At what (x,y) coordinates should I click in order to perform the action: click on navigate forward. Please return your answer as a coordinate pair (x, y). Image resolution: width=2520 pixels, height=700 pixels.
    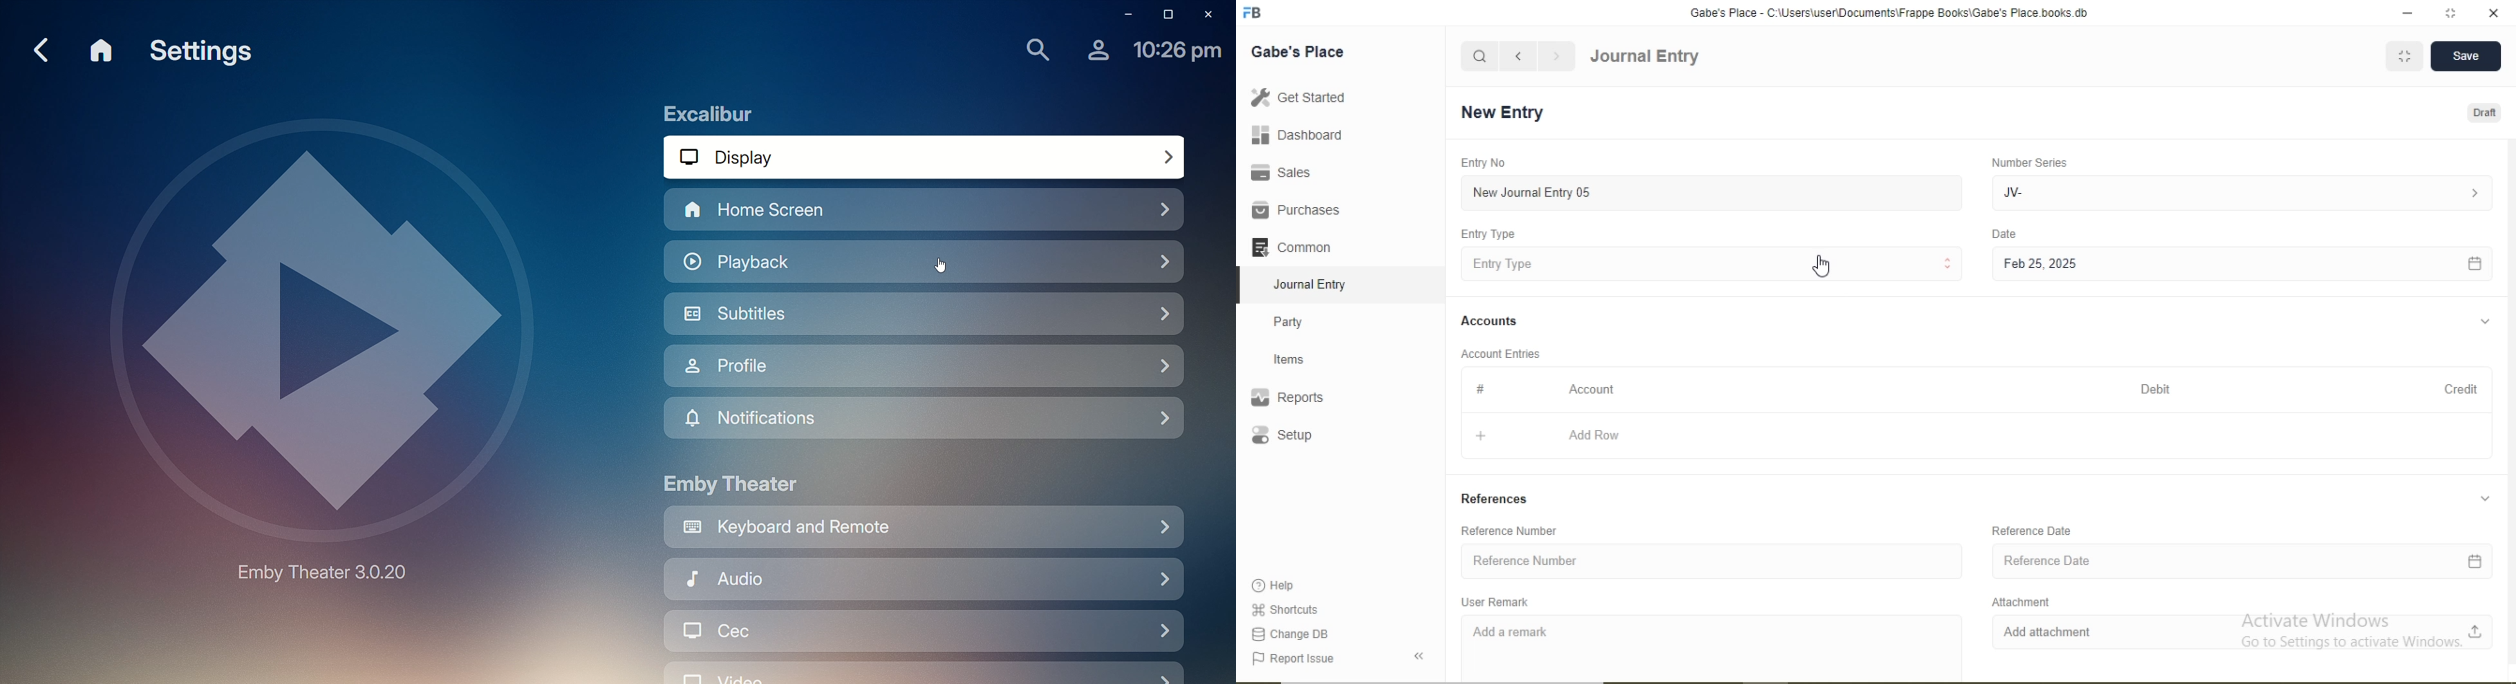
    Looking at the image, I should click on (1558, 56).